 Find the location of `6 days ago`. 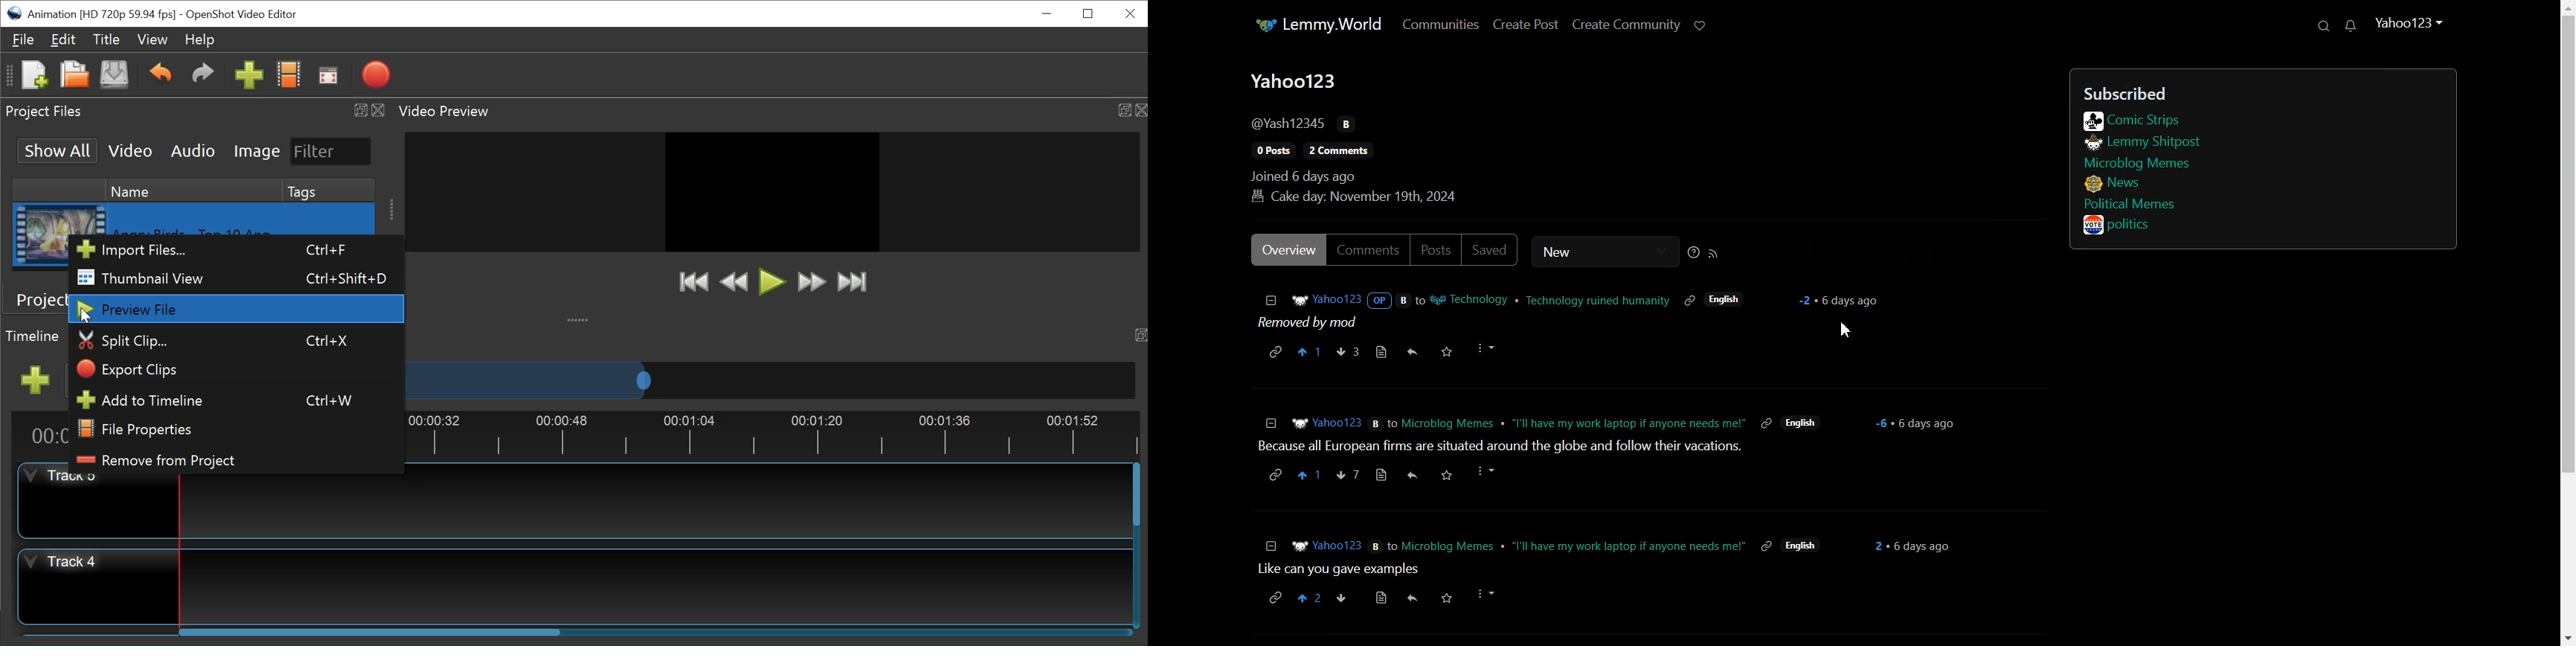

6 days ago is located at coordinates (1919, 544).